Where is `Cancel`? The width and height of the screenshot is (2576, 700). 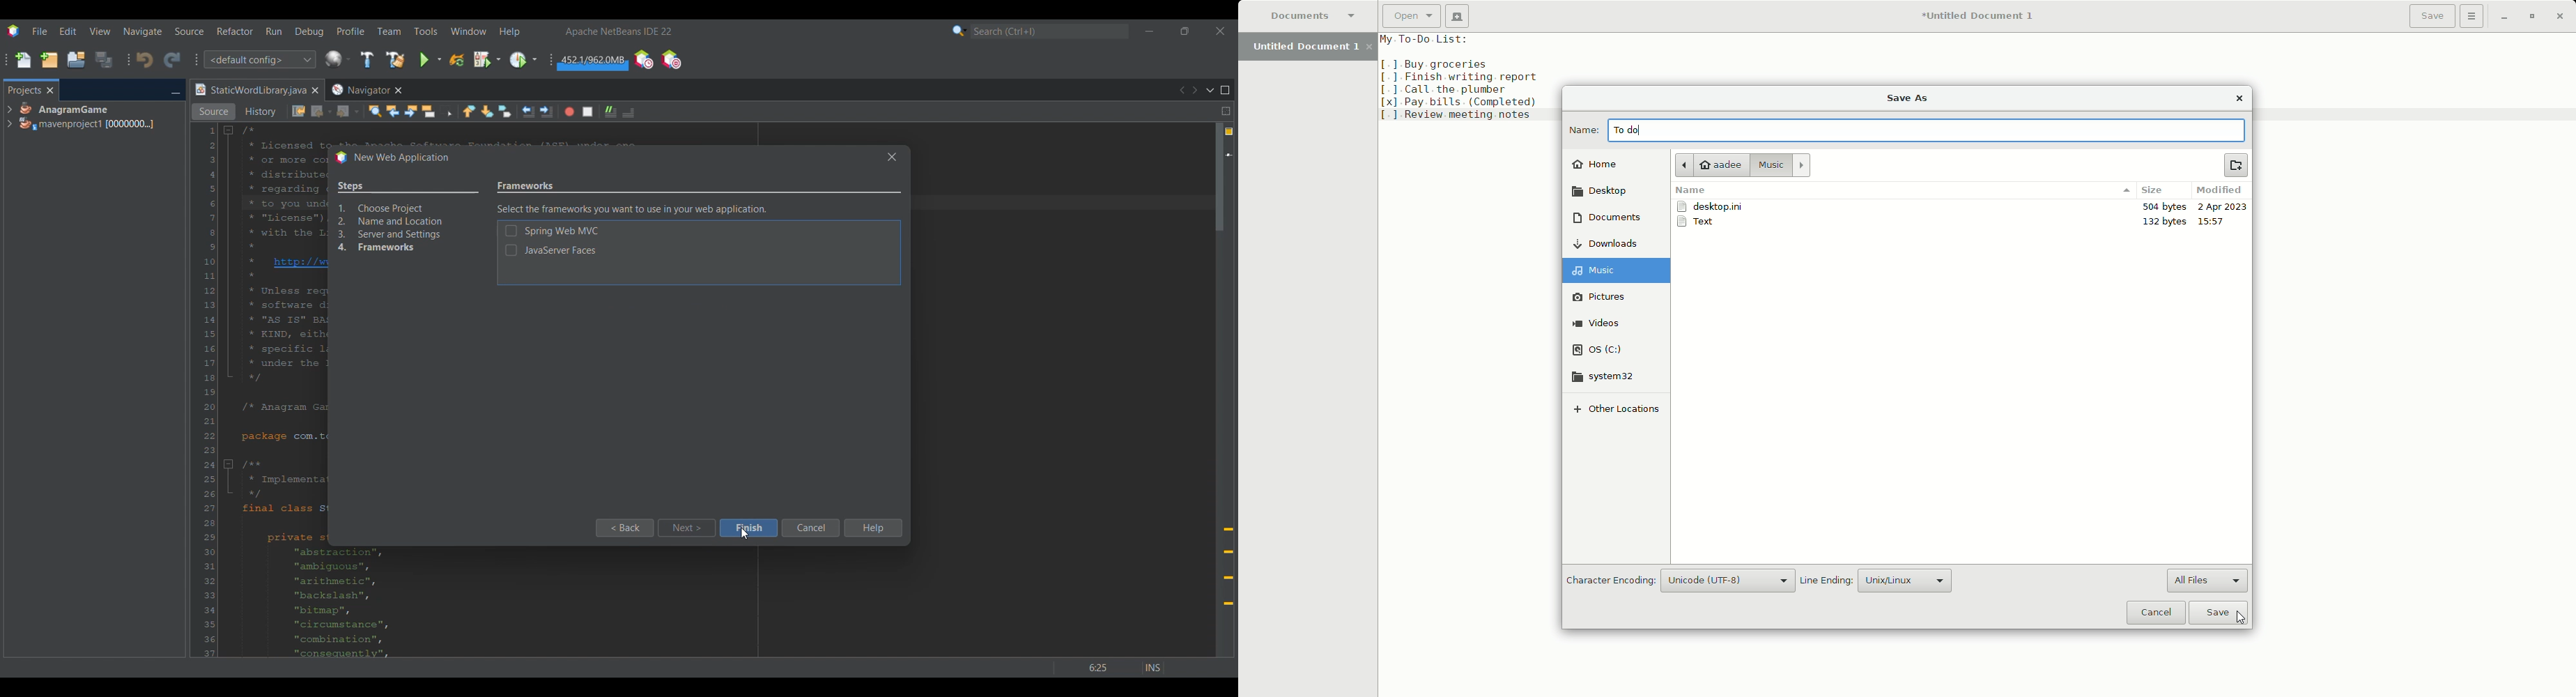 Cancel is located at coordinates (2155, 613).